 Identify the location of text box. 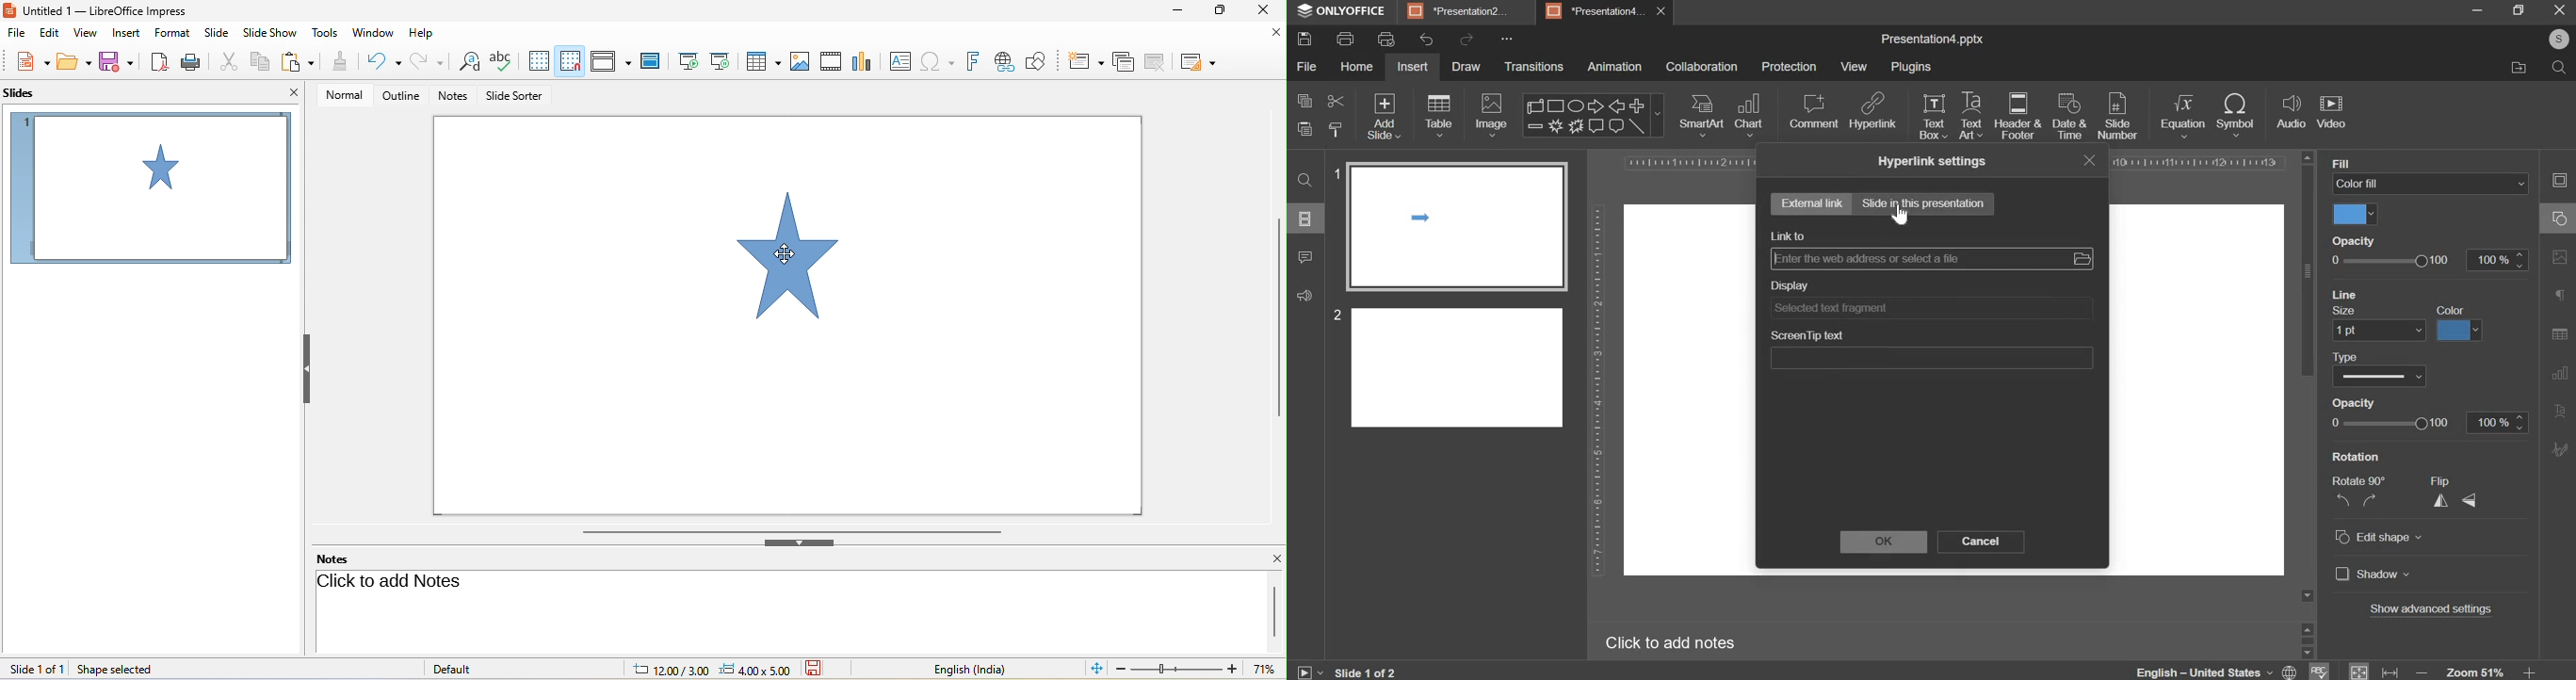
(901, 60).